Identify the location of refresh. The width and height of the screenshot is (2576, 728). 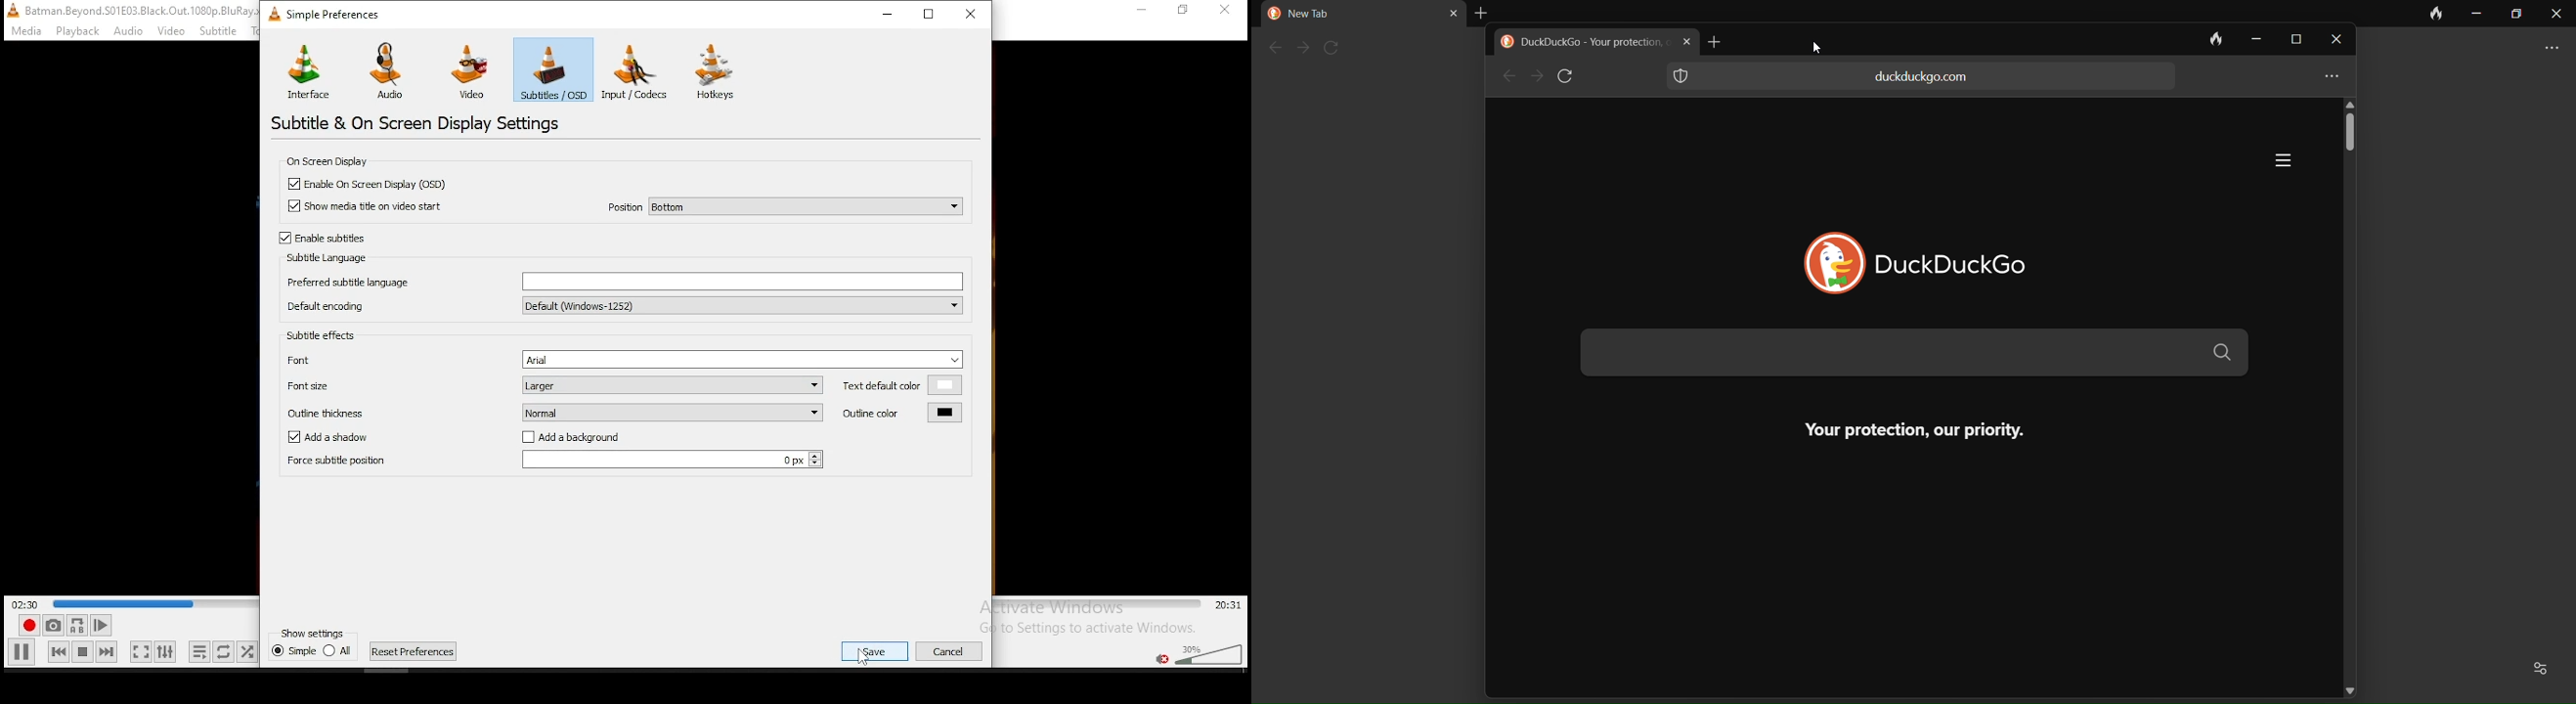
(1336, 47).